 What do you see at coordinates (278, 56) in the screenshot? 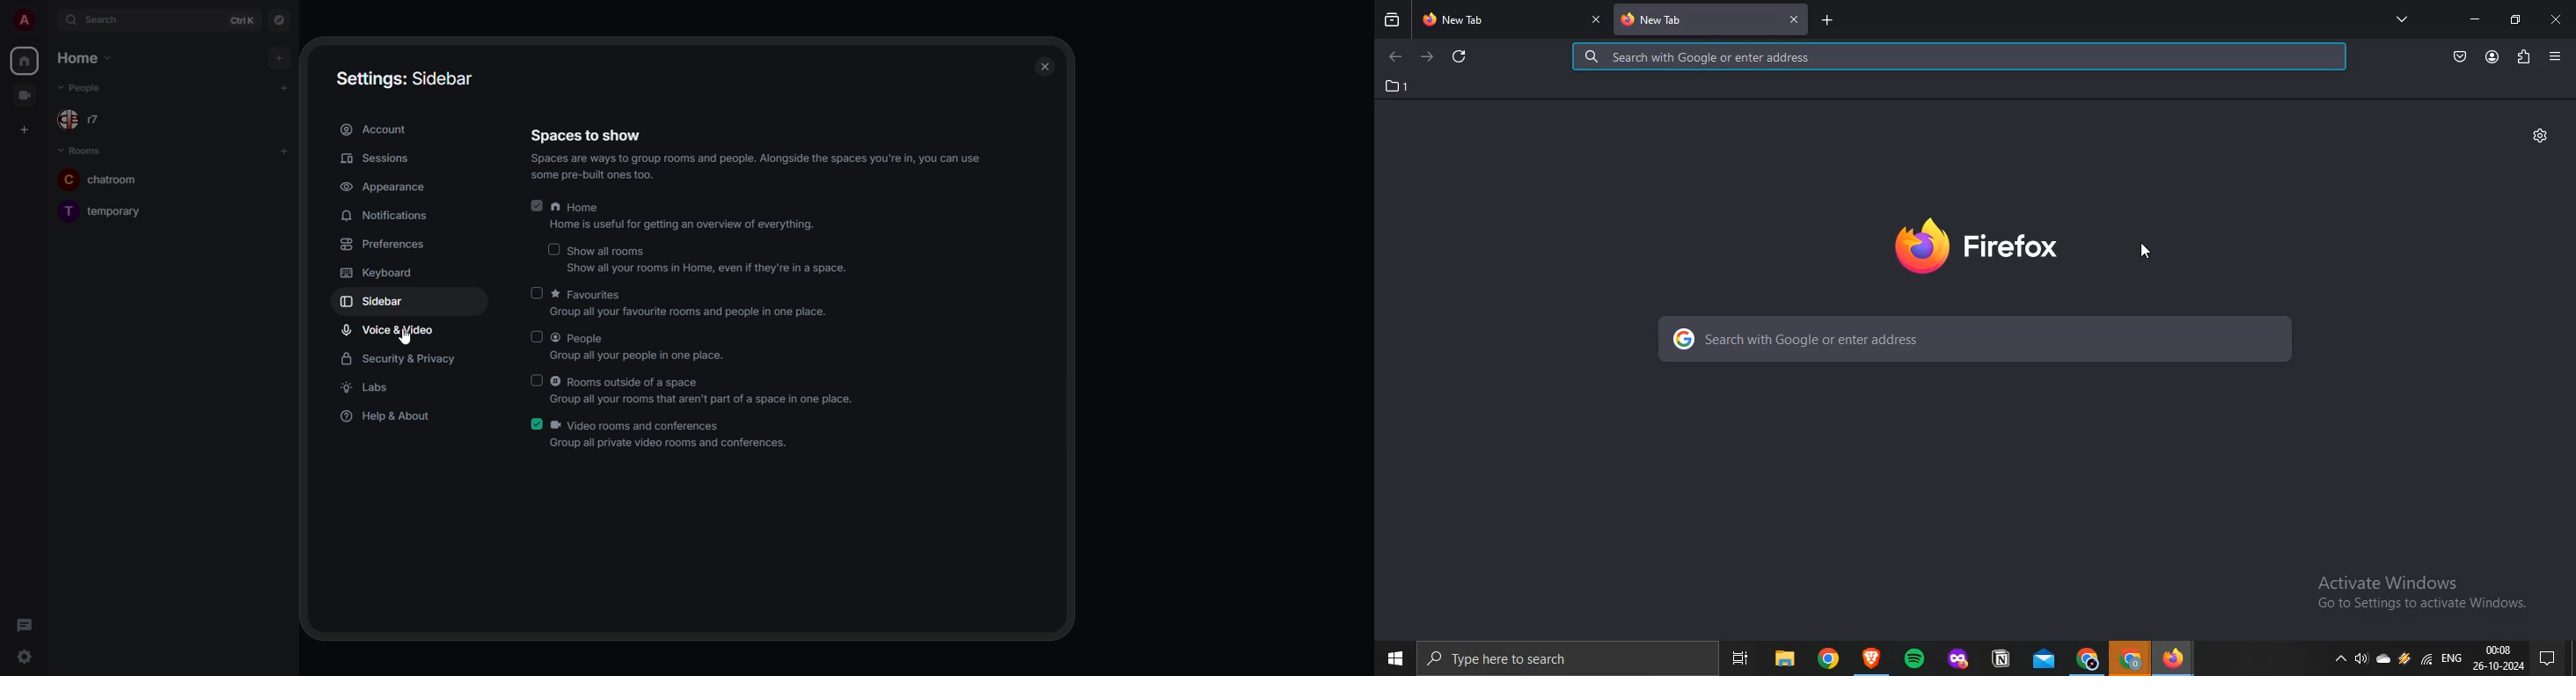
I see `add` at bounding box center [278, 56].